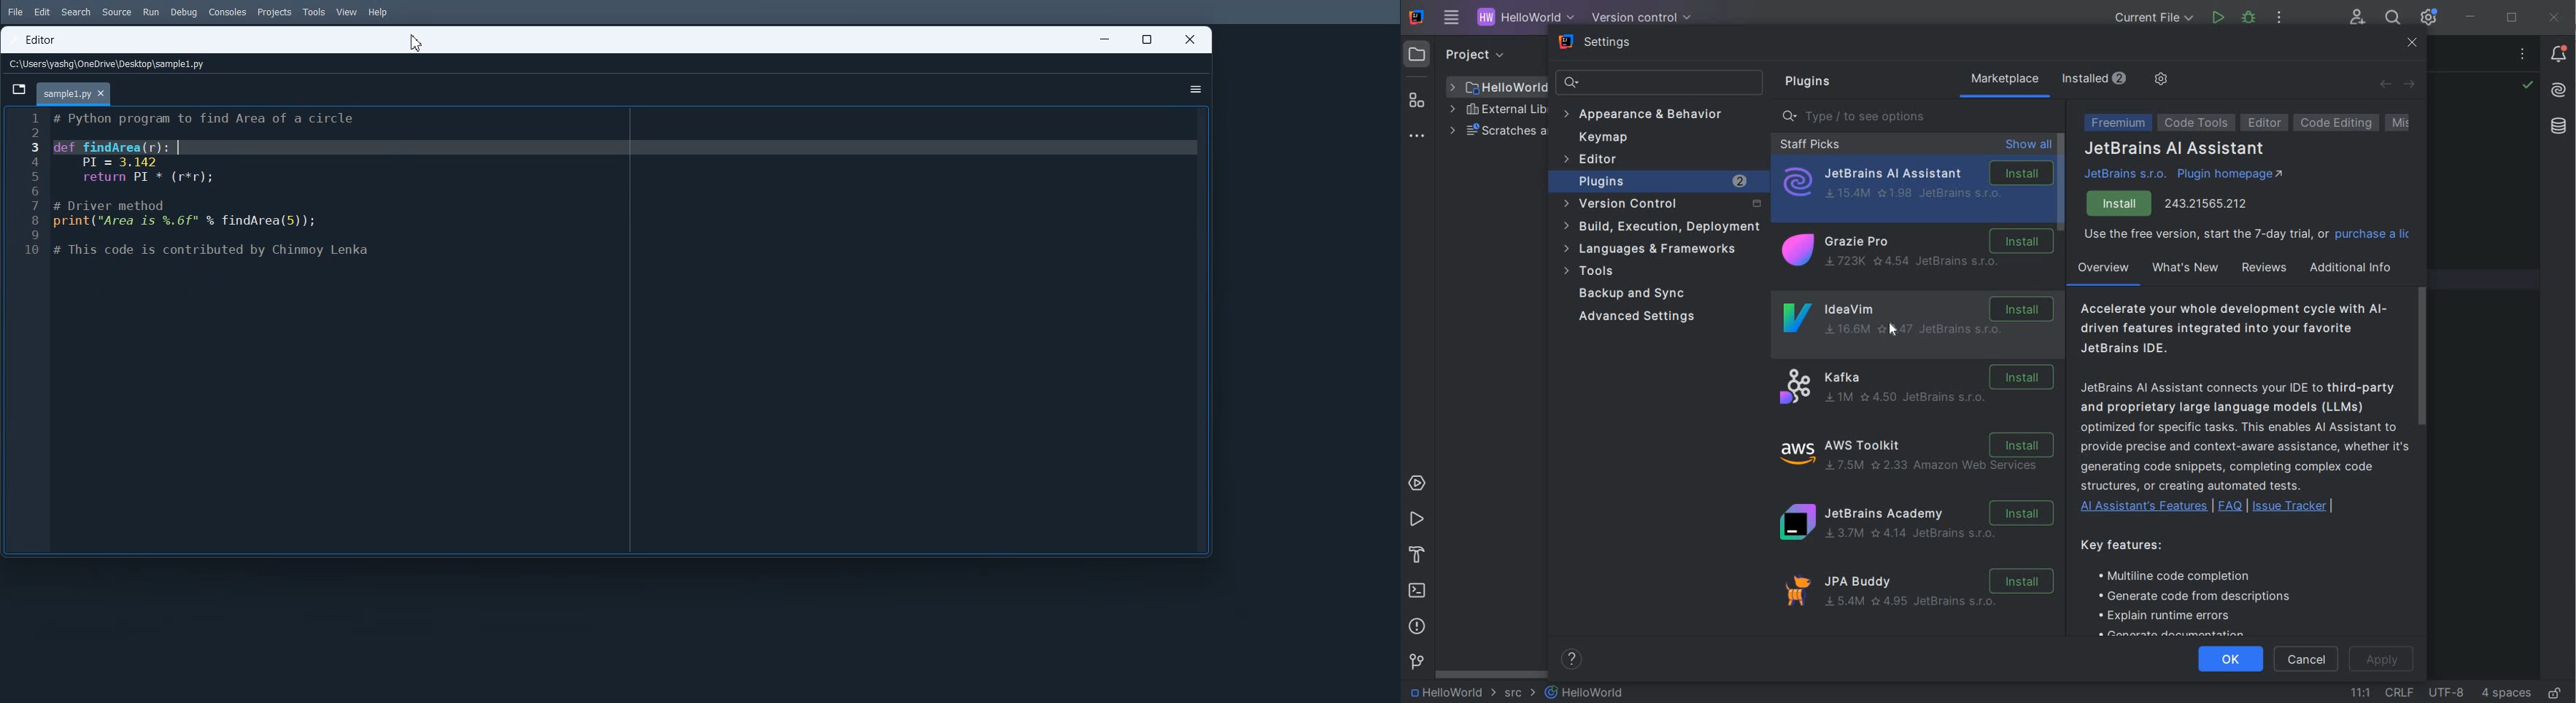 The width and height of the screenshot is (2576, 728). I want to click on Editor, so click(44, 39).